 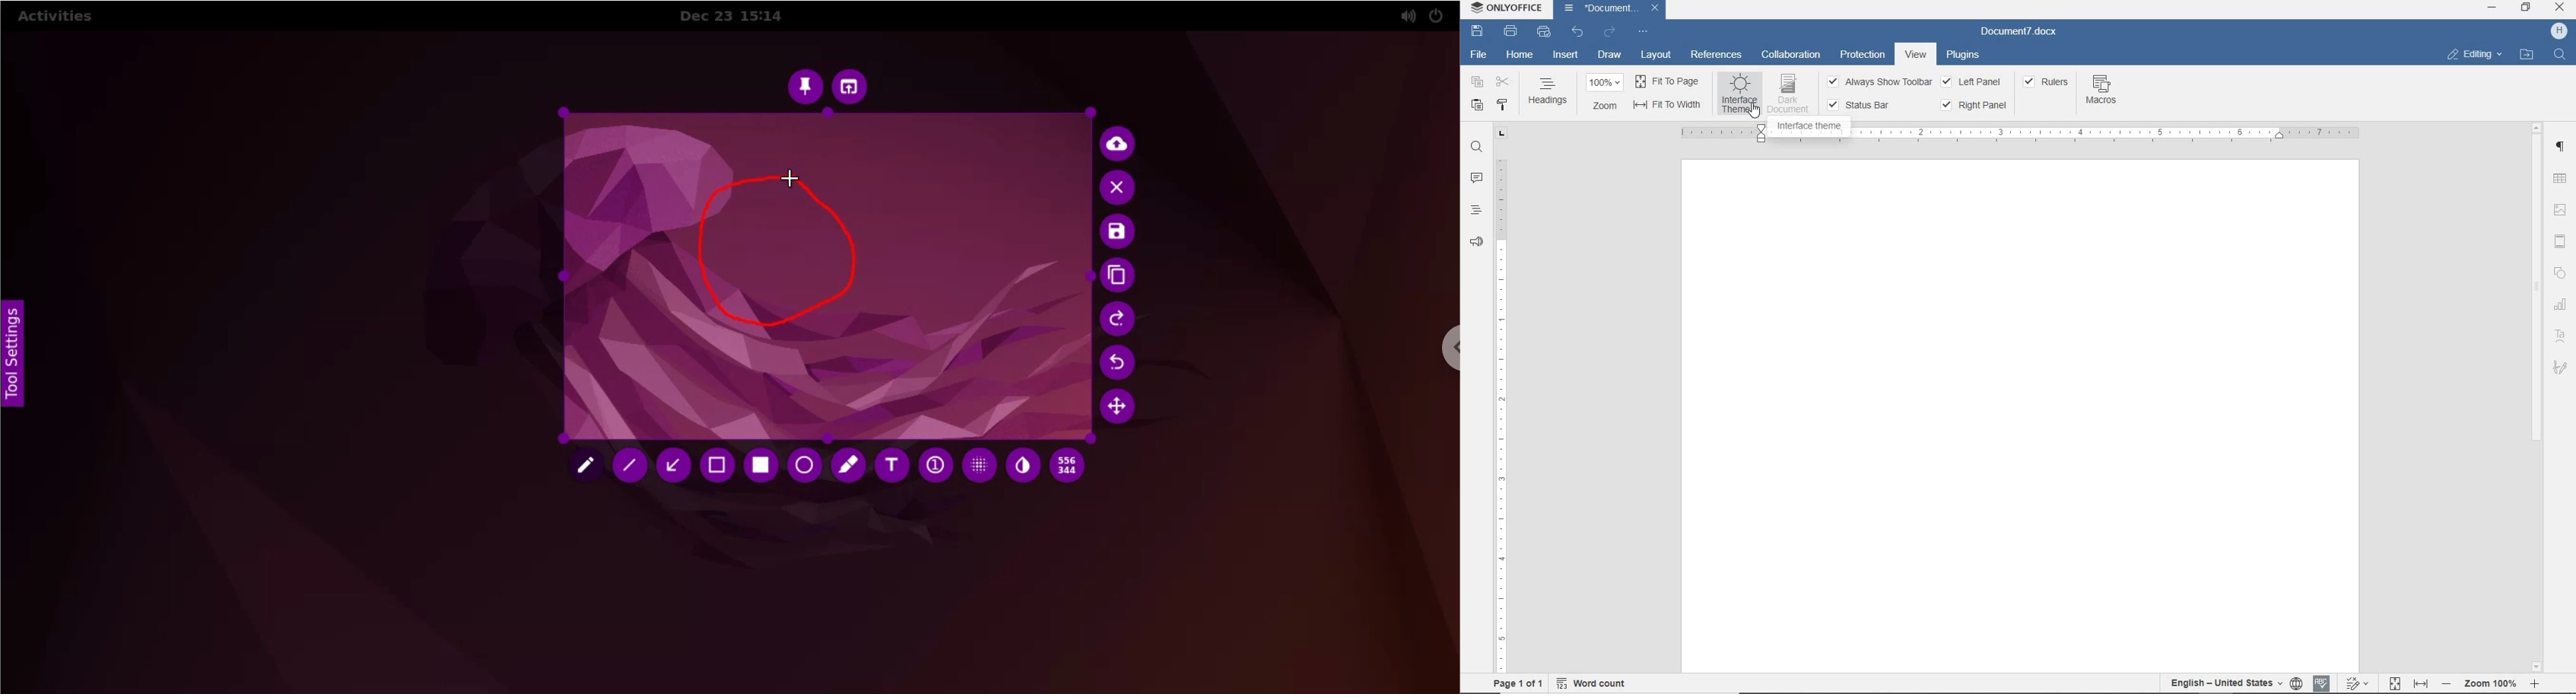 I want to click on upload, so click(x=1122, y=145).